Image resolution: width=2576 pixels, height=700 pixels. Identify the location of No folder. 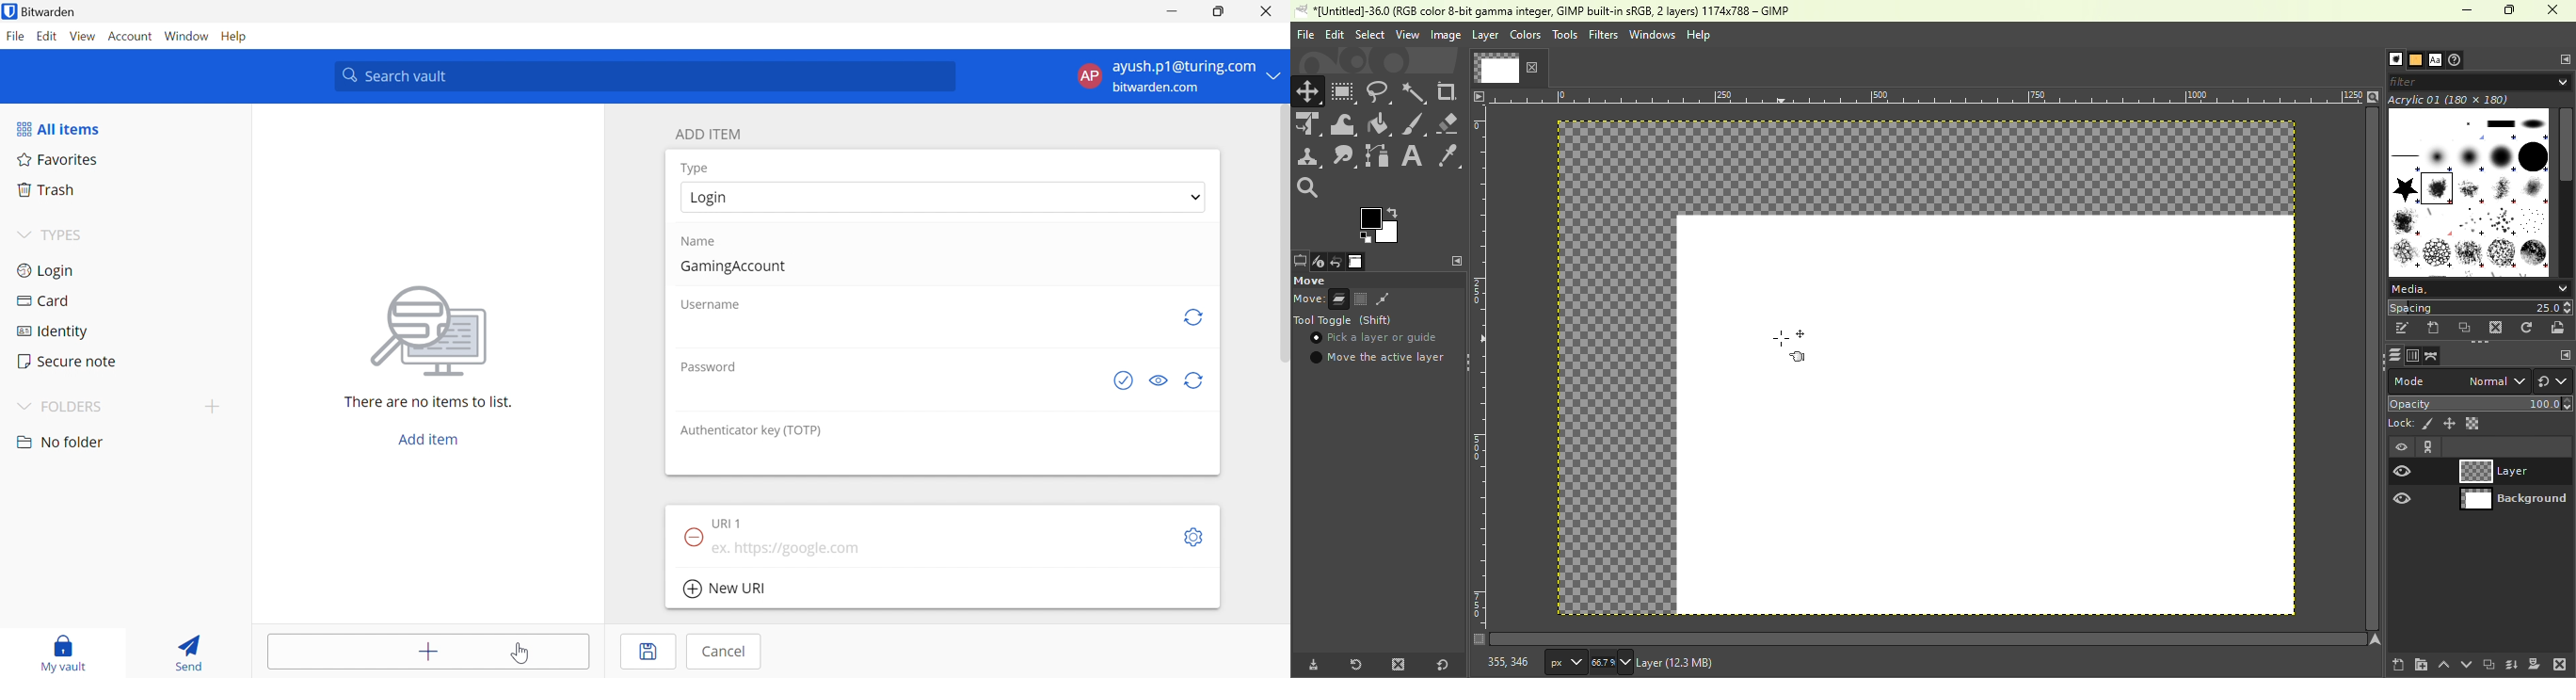
(63, 442).